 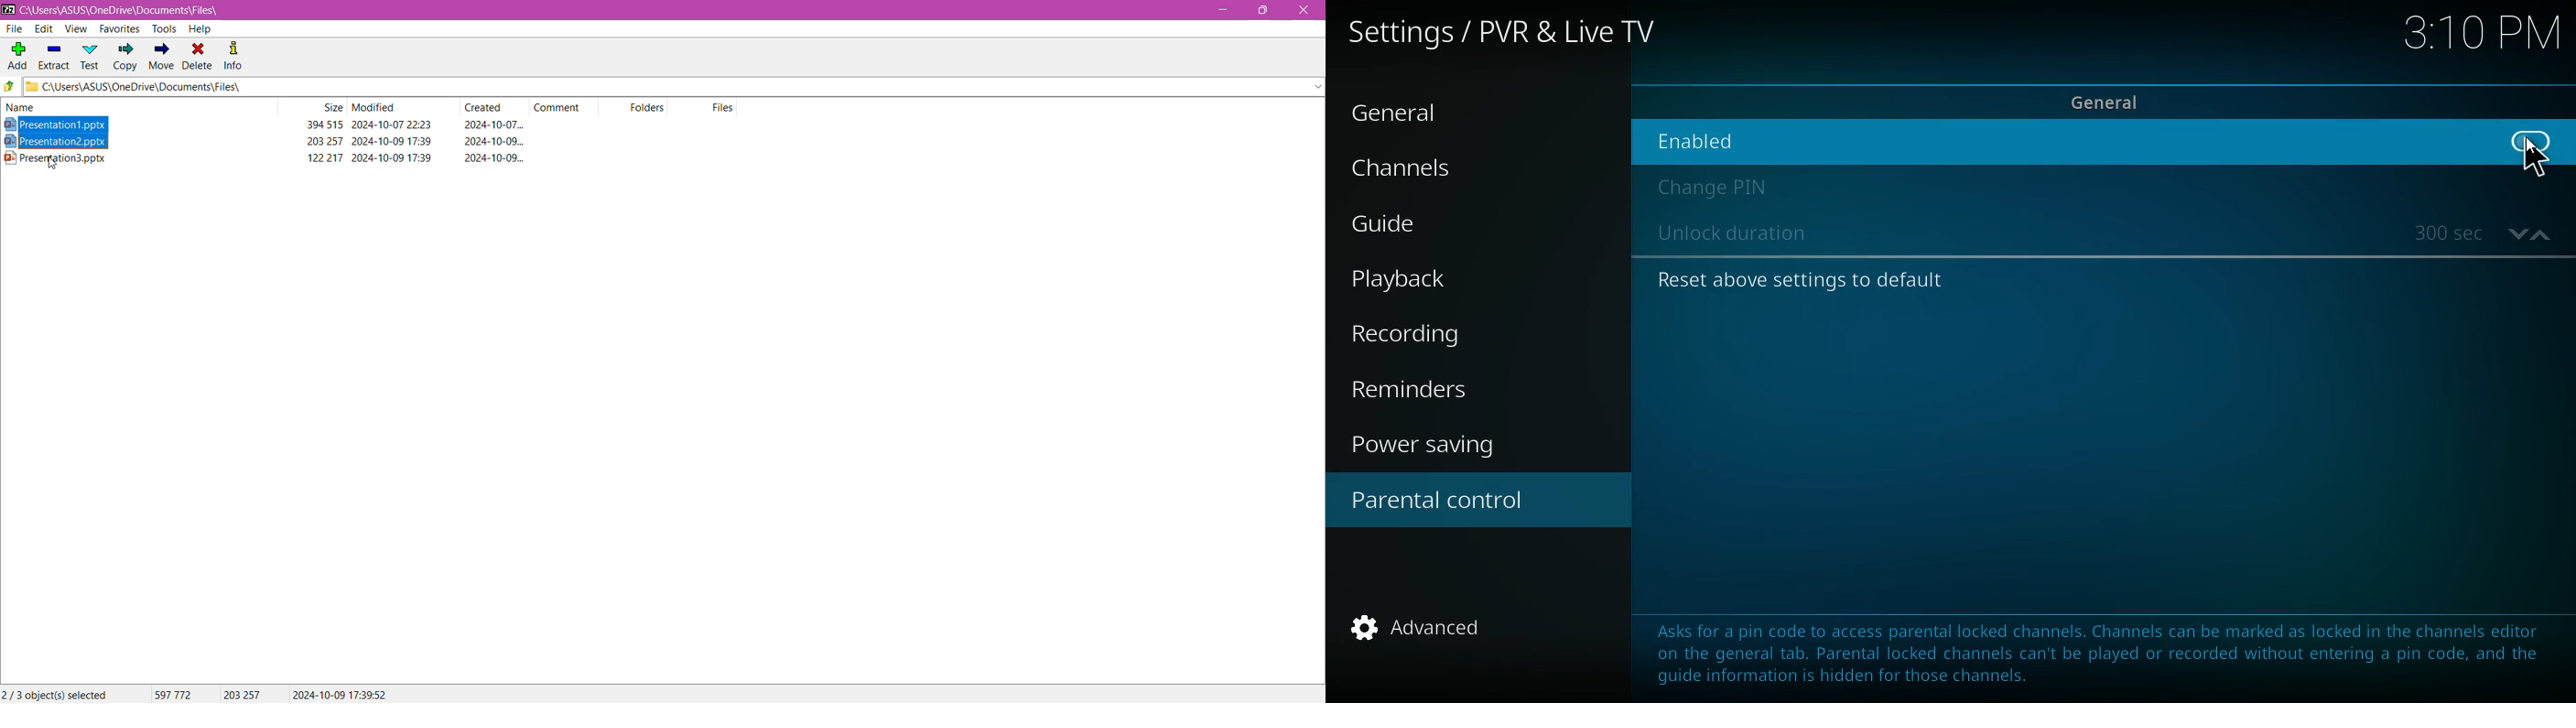 What do you see at coordinates (90, 56) in the screenshot?
I see `Test` at bounding box center [90, 56].